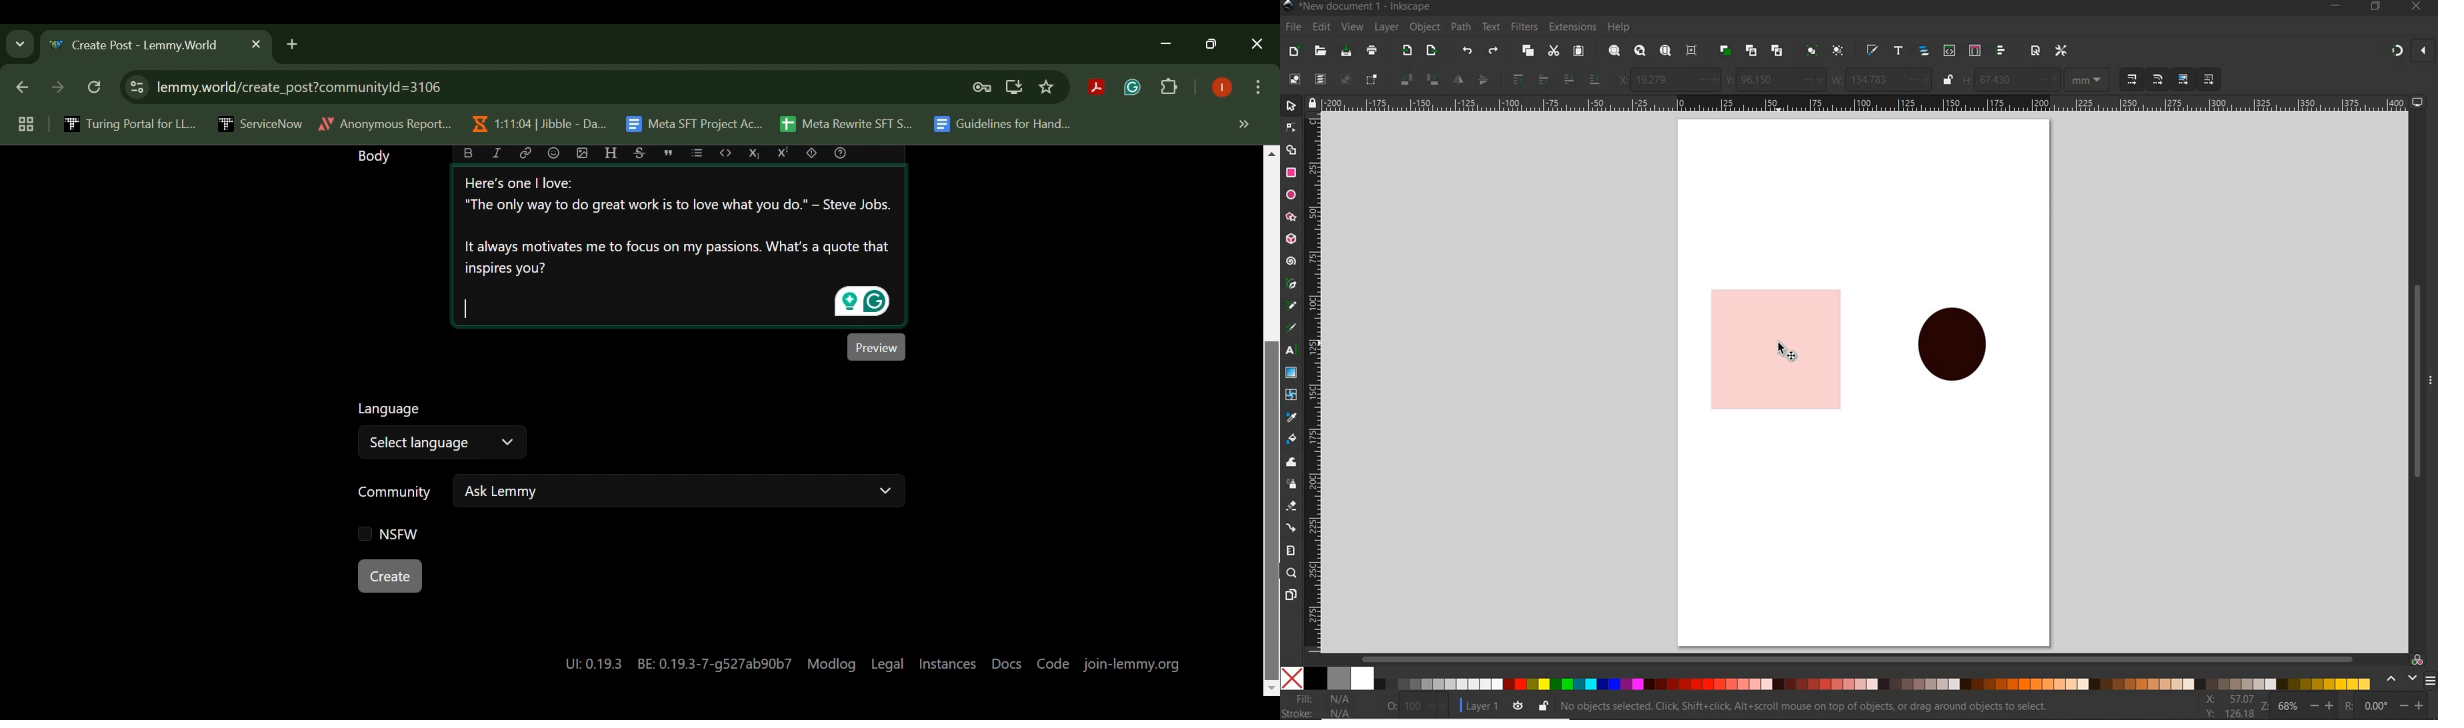 The height and width of the screenshot is (728, 2464). I want to click on copy, so click(1528, 51).